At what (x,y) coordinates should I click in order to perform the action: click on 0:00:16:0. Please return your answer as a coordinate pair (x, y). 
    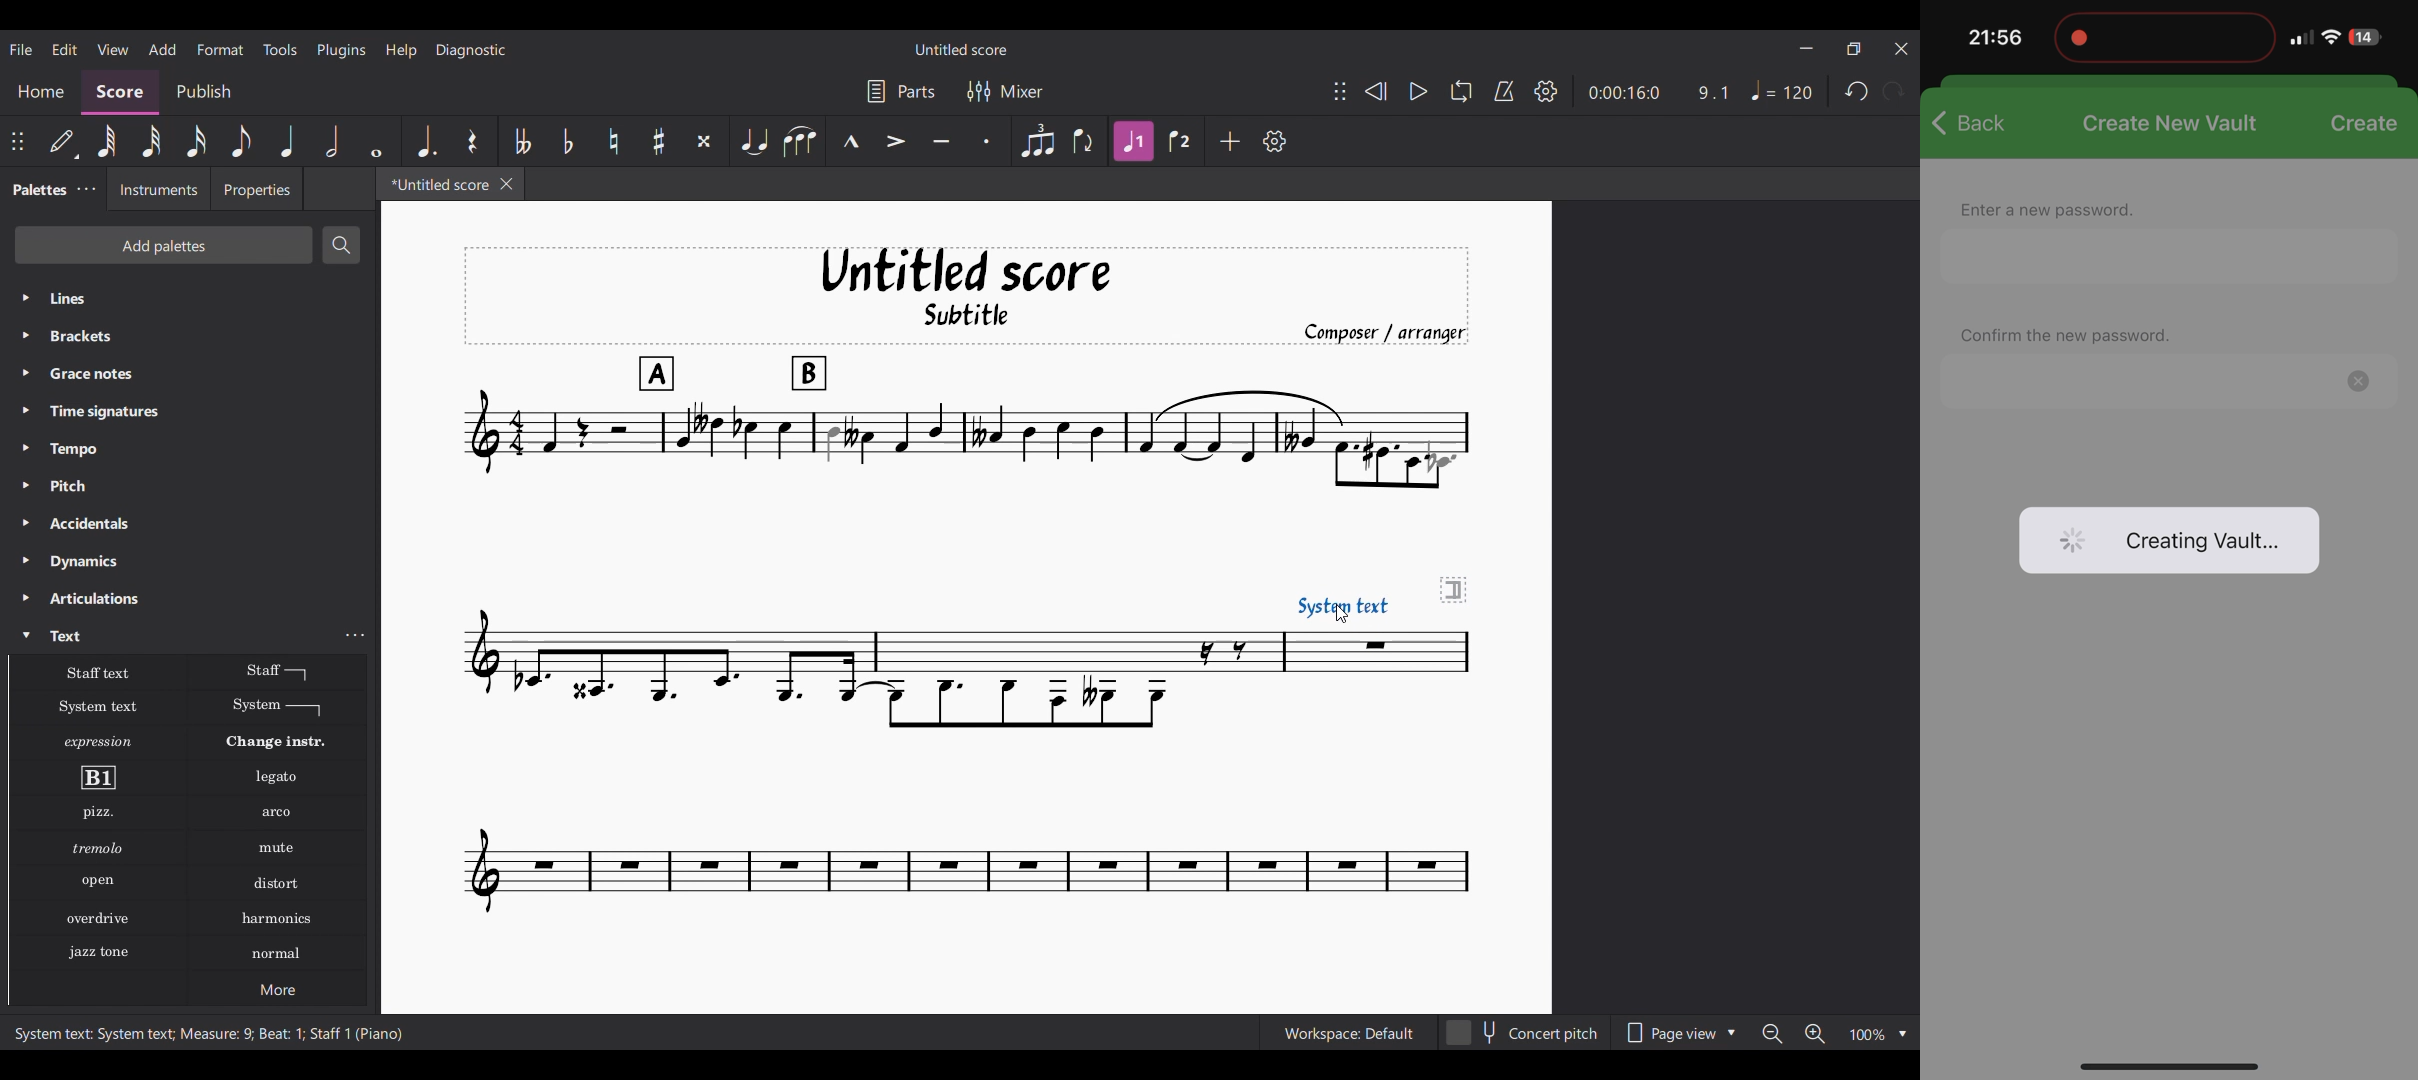
    Looking at the image, I should click on (1624, 93).